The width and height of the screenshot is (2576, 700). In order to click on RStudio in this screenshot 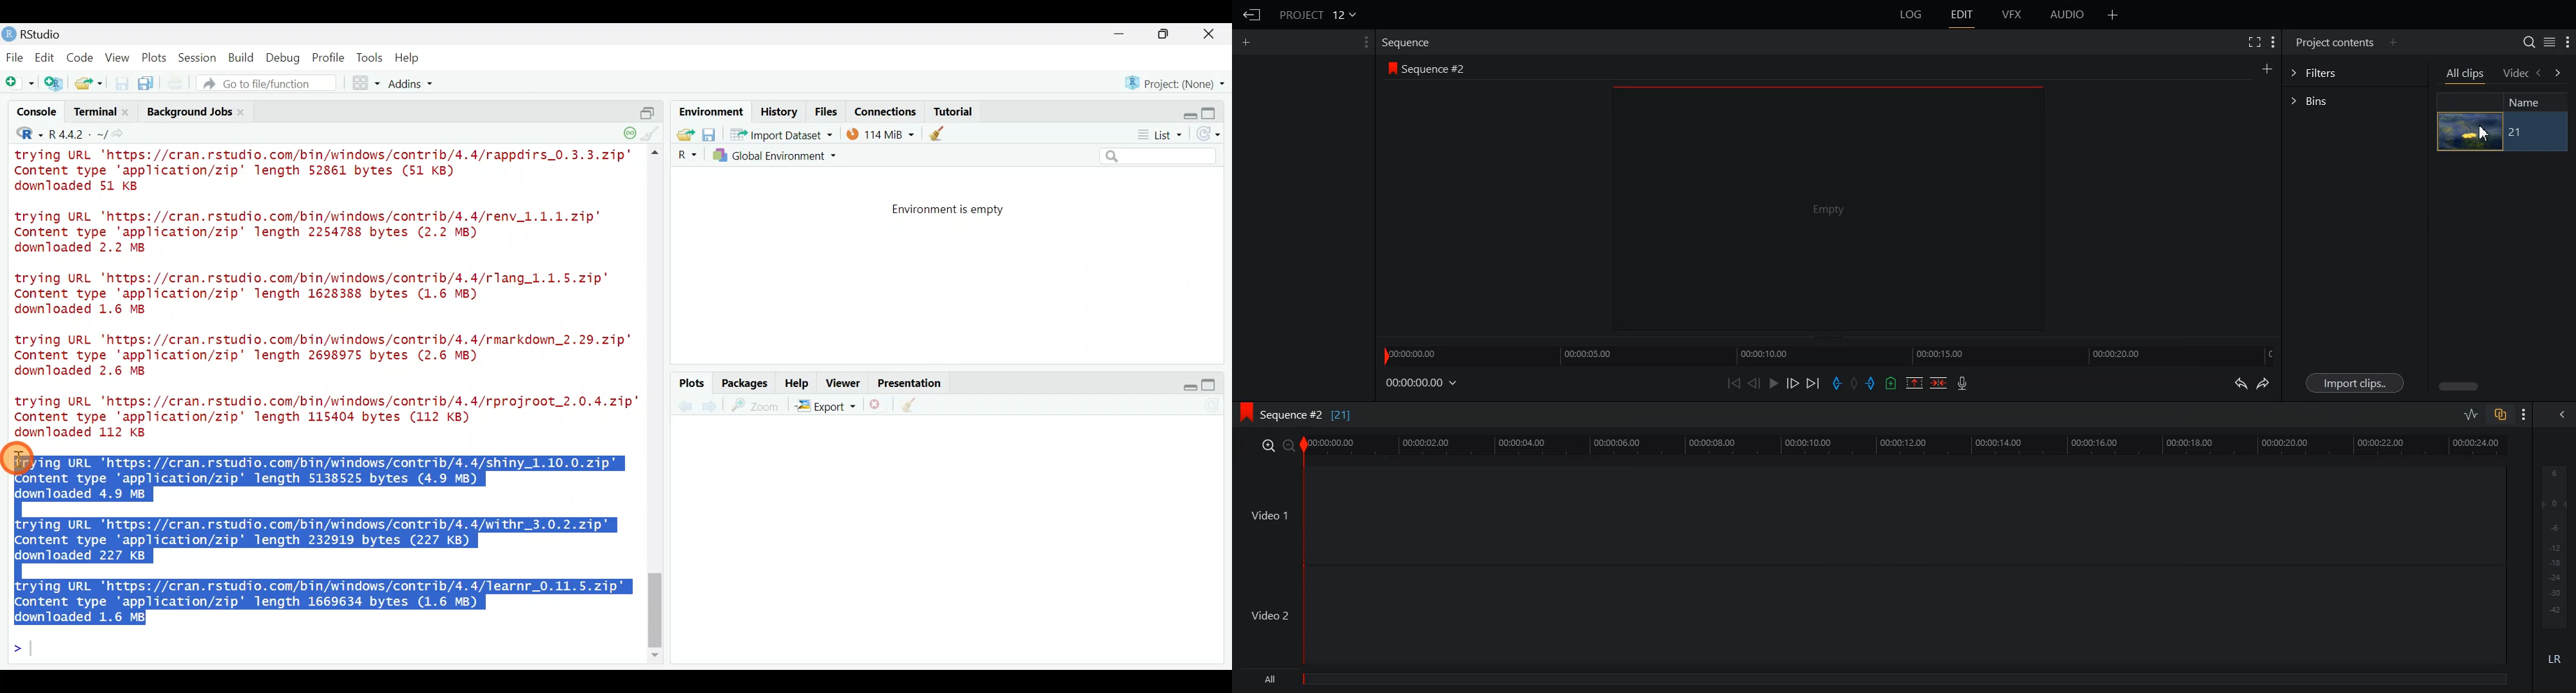, I will do `click(38, 34)`.